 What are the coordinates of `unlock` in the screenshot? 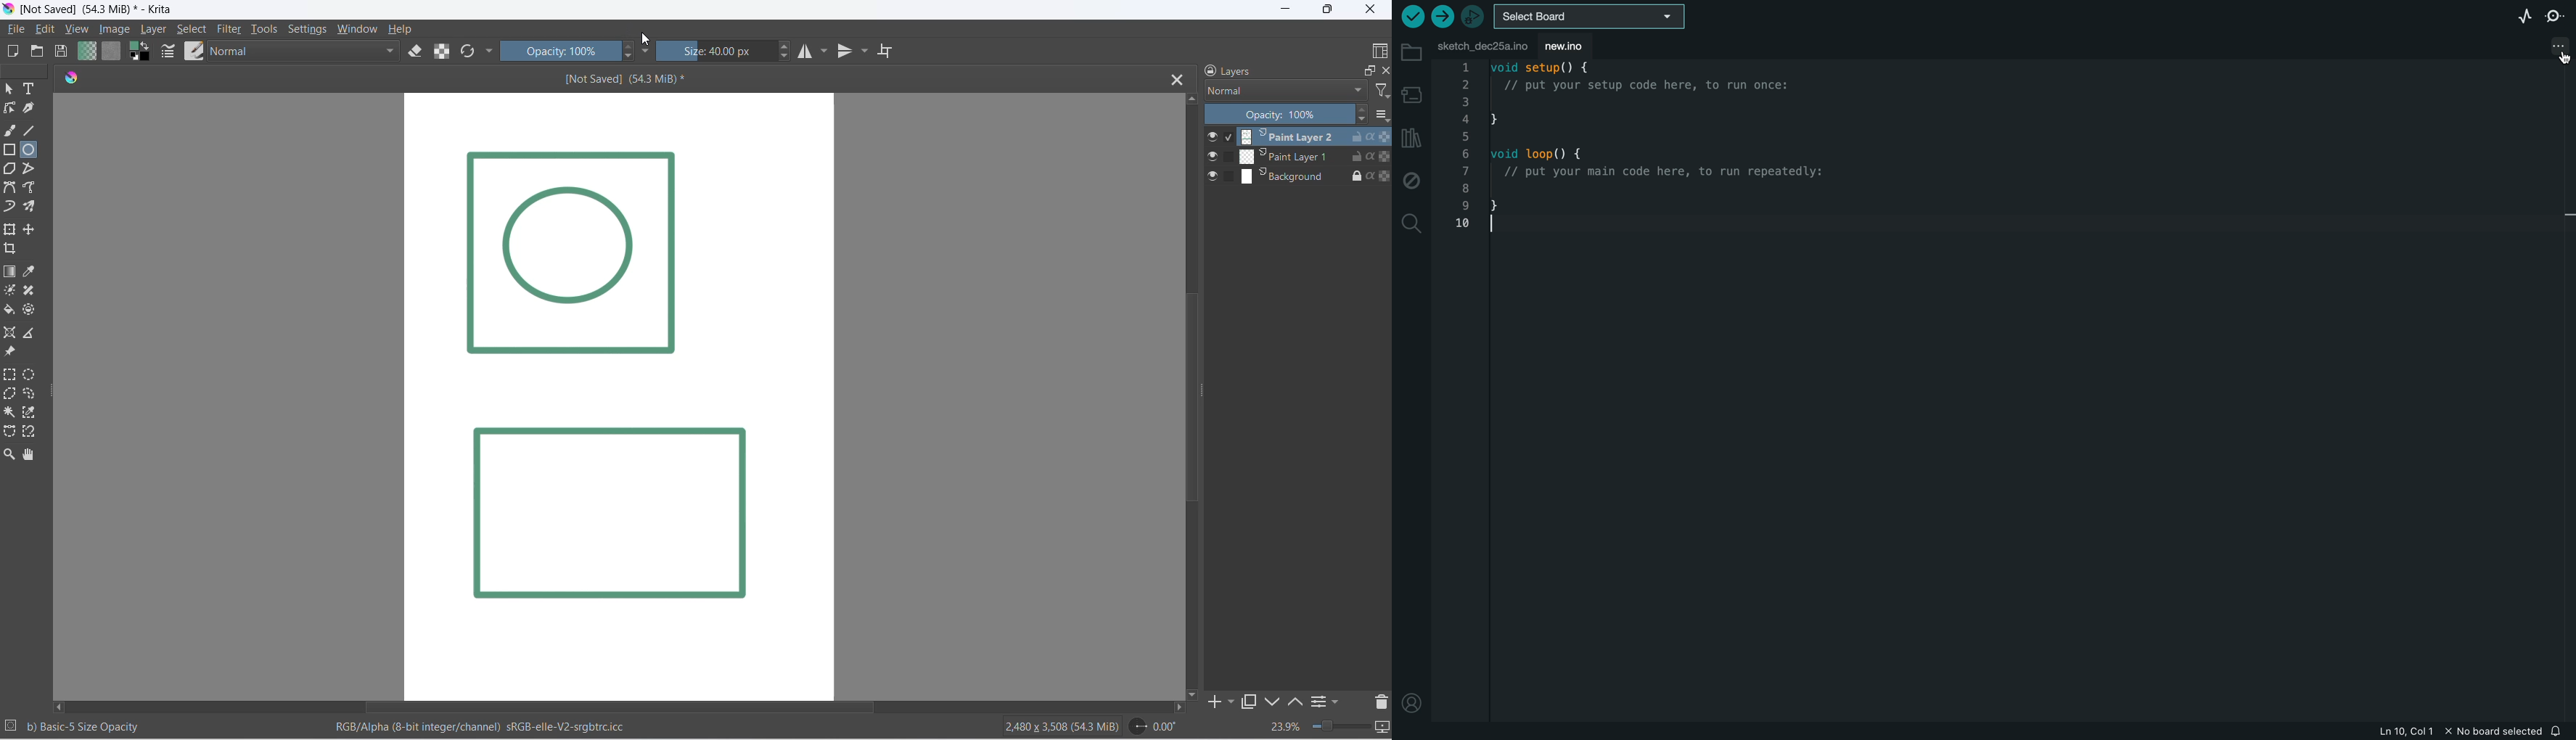 It's located at (1353, 136).